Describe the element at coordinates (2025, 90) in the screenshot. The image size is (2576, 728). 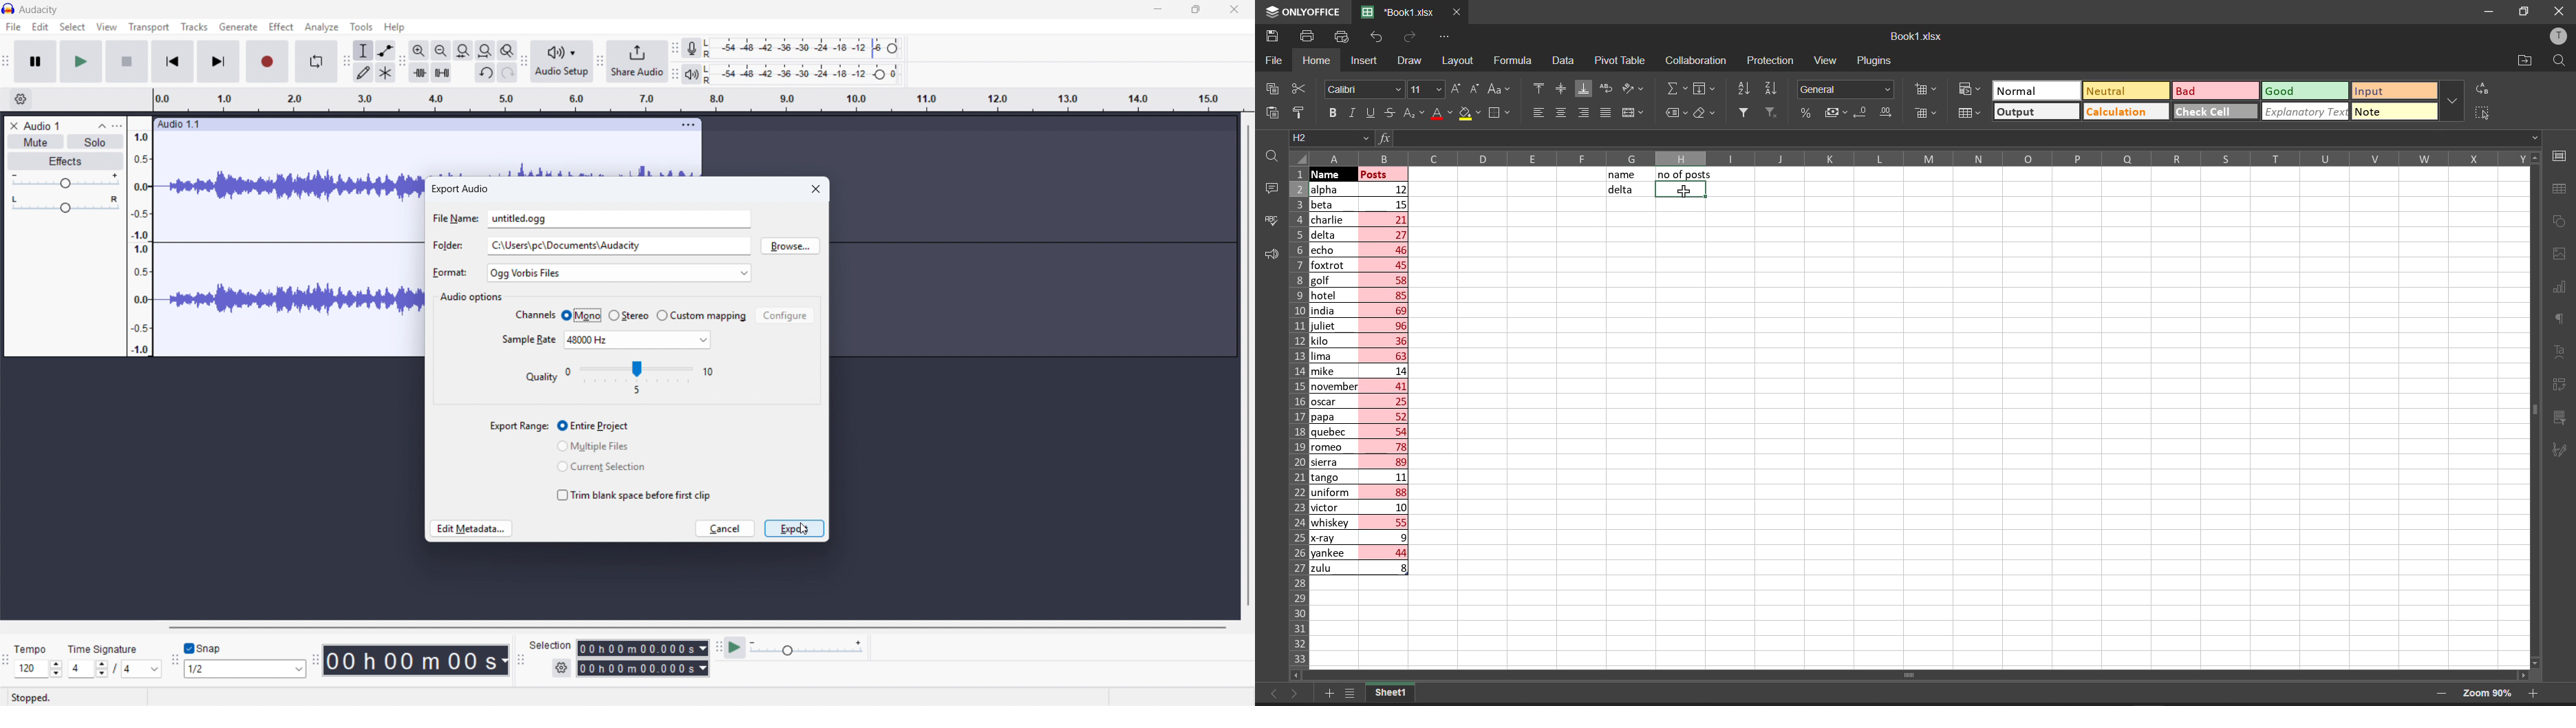
I see `Normal` at that location.